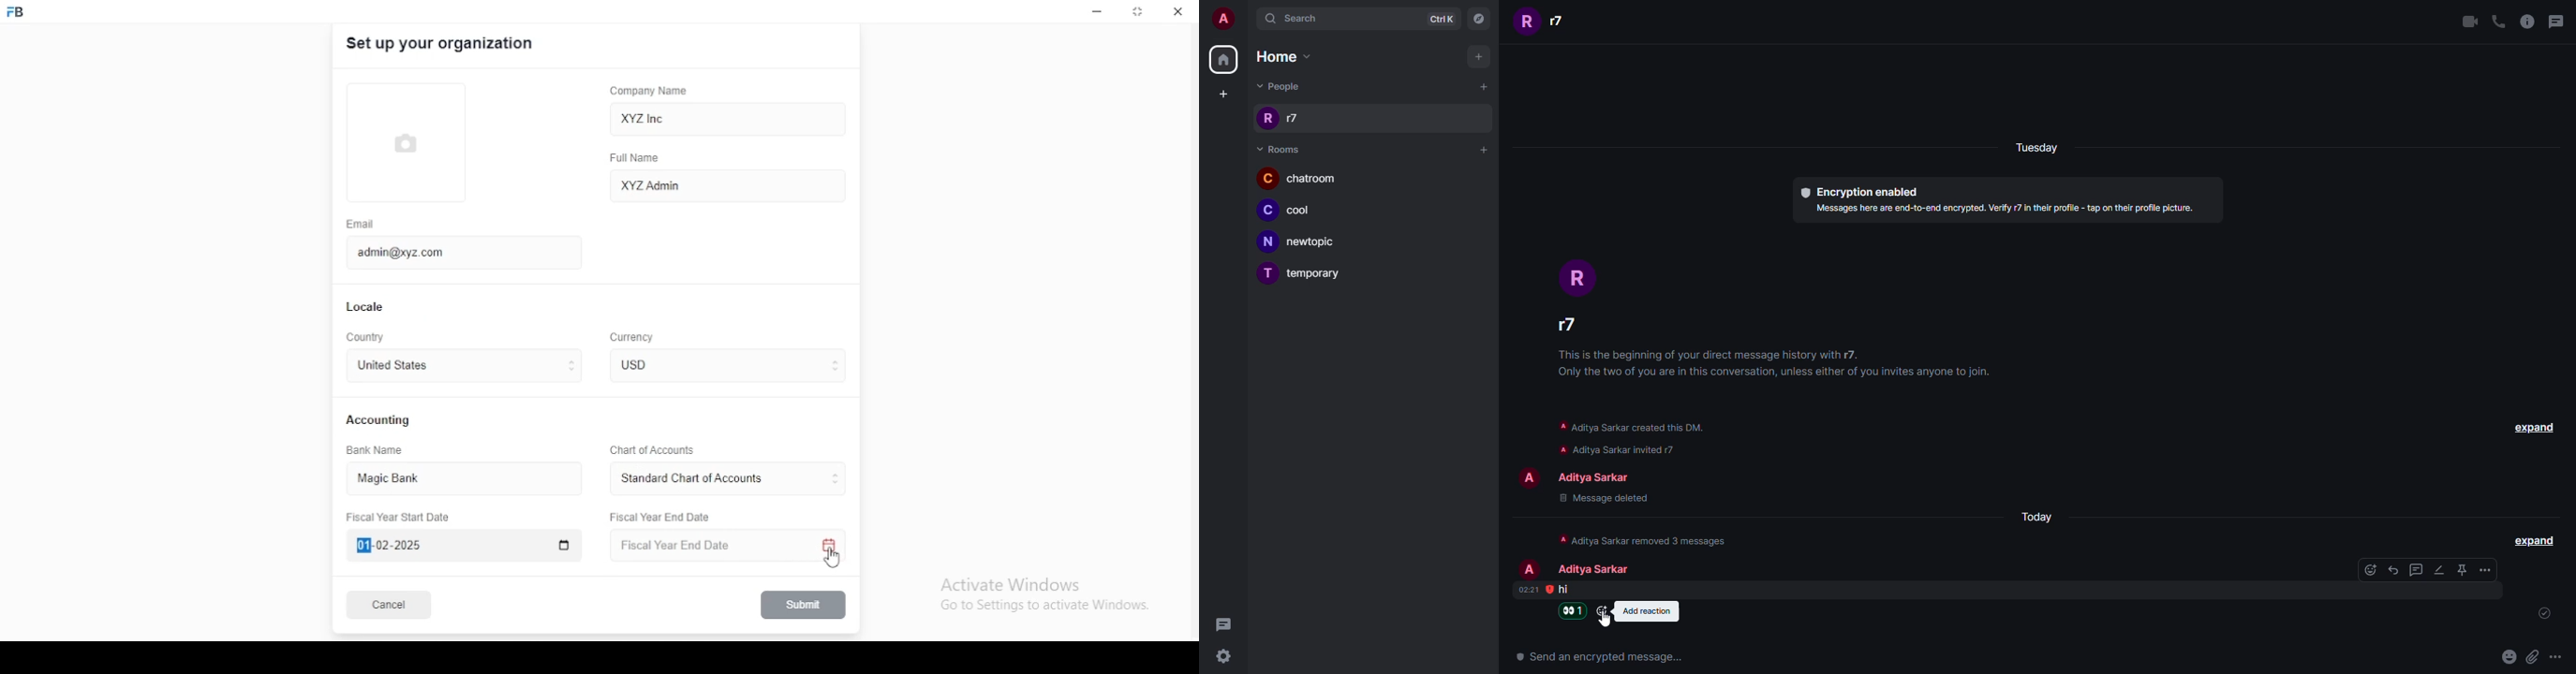  What do you see at coordinates (2530, 426) in the screenshot?
I see `expand` at bounding box center [2530, 426].